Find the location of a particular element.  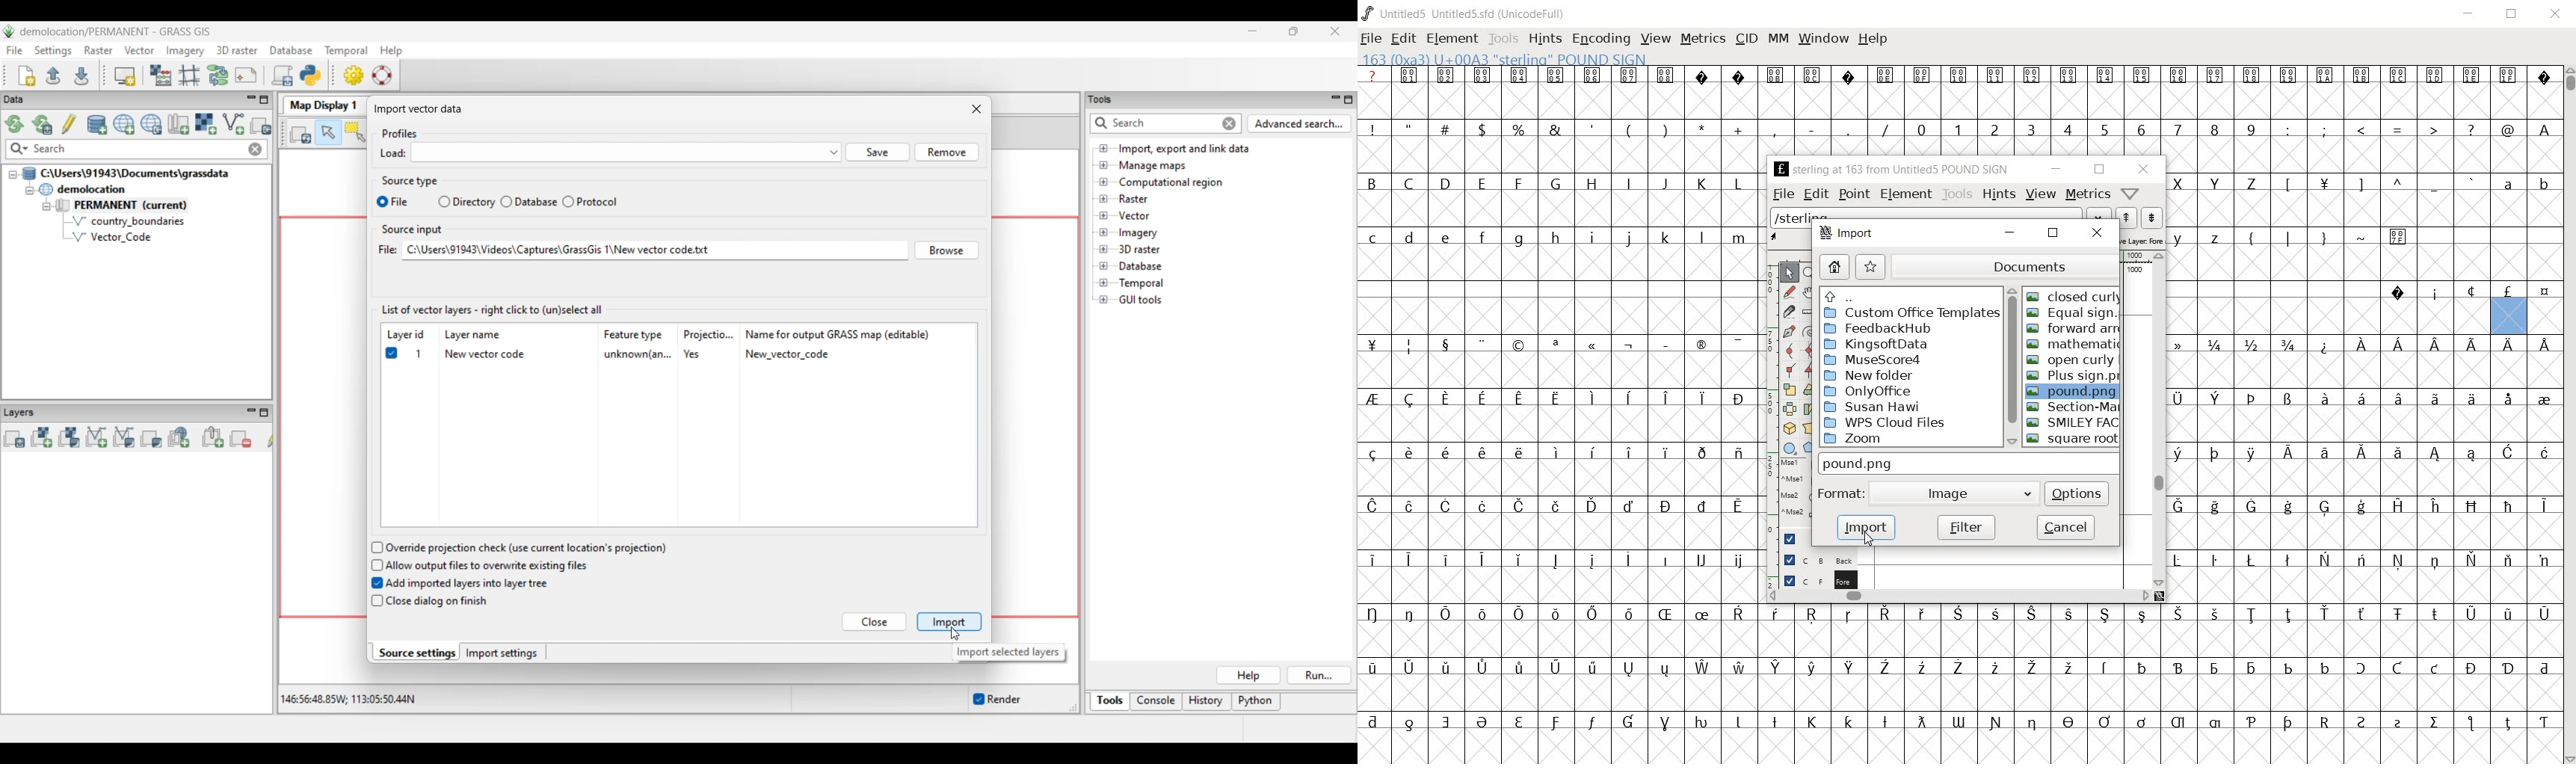

Symbol is located at coordinates (2287, 667).